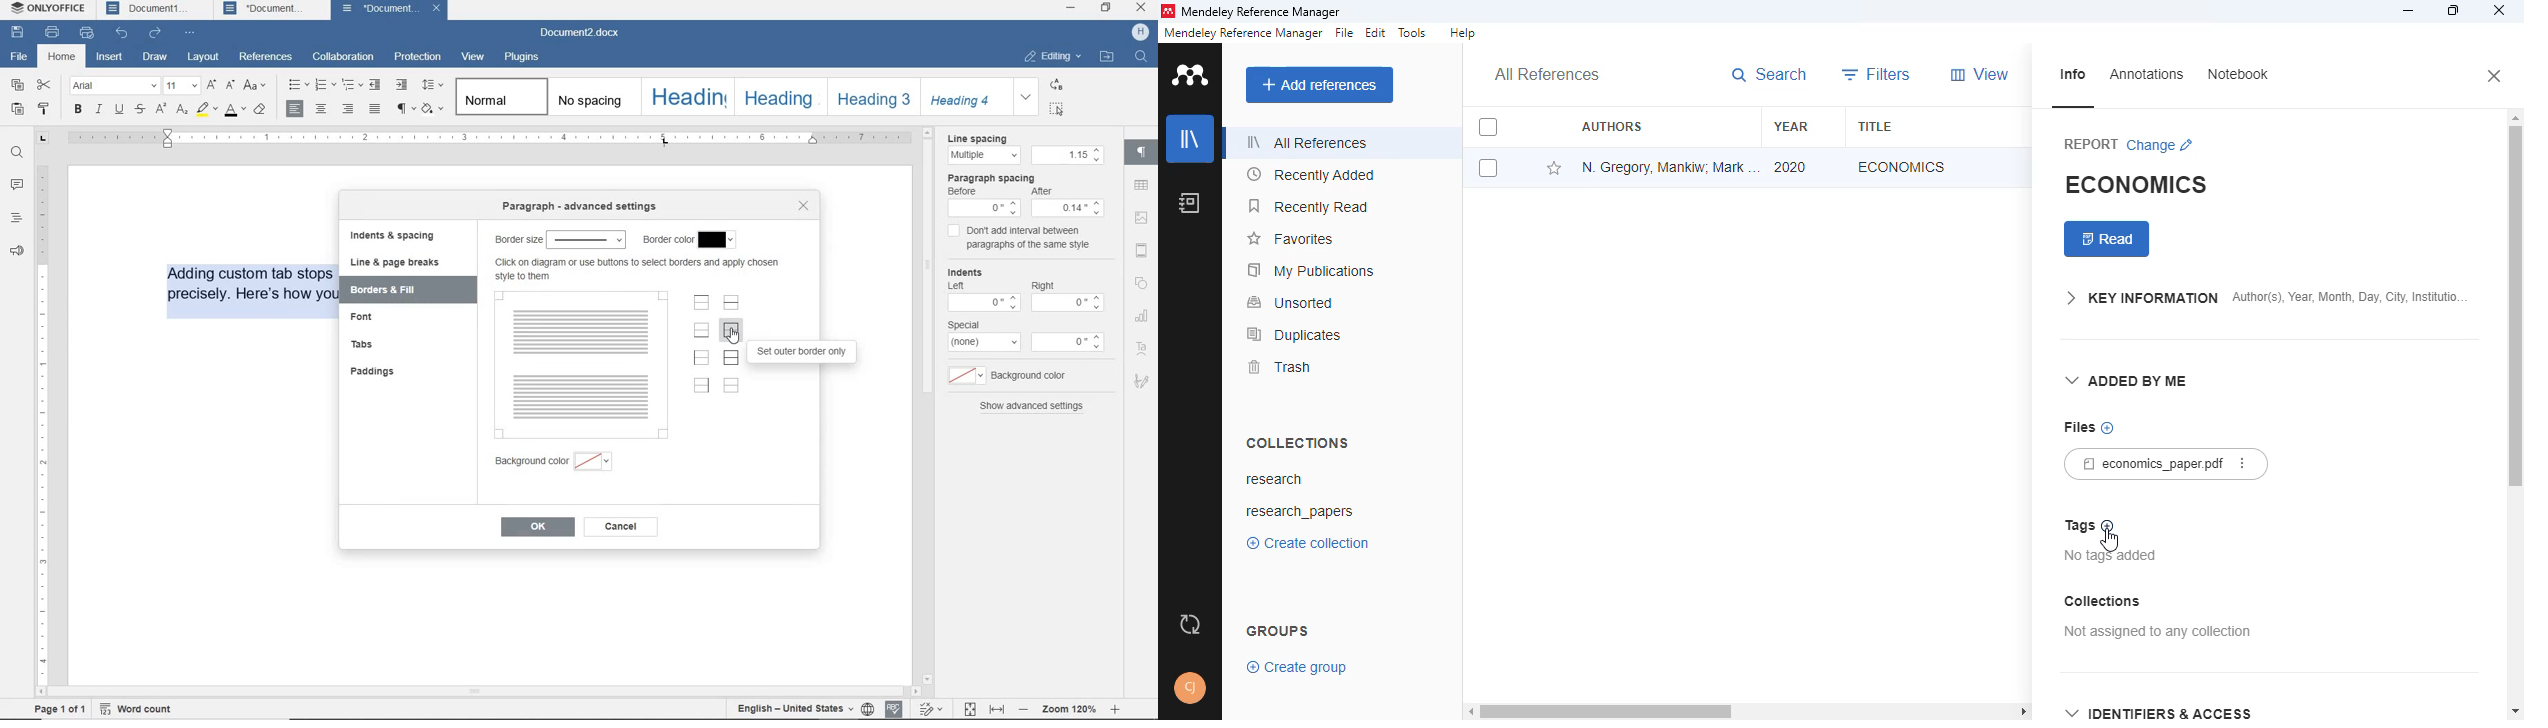 The width and height of the screenshot is (2548, 728). I want to click on spell checking, so click(894, 710).